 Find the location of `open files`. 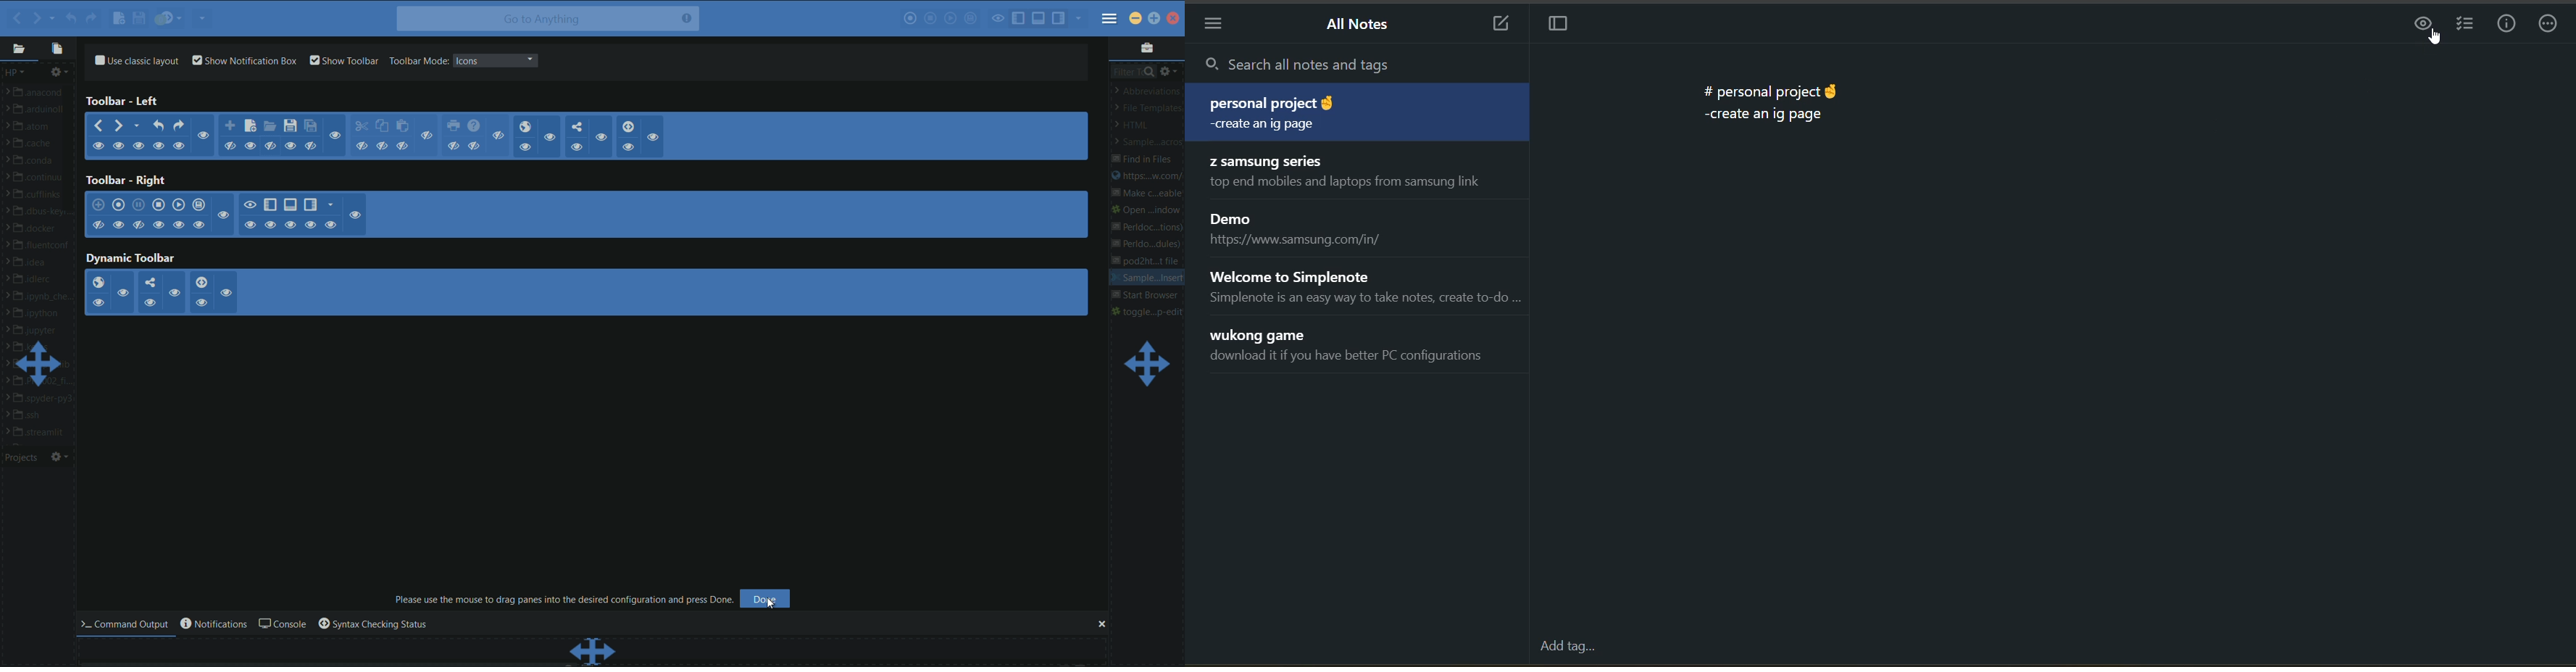

open files is located at coordinates (58, 48).